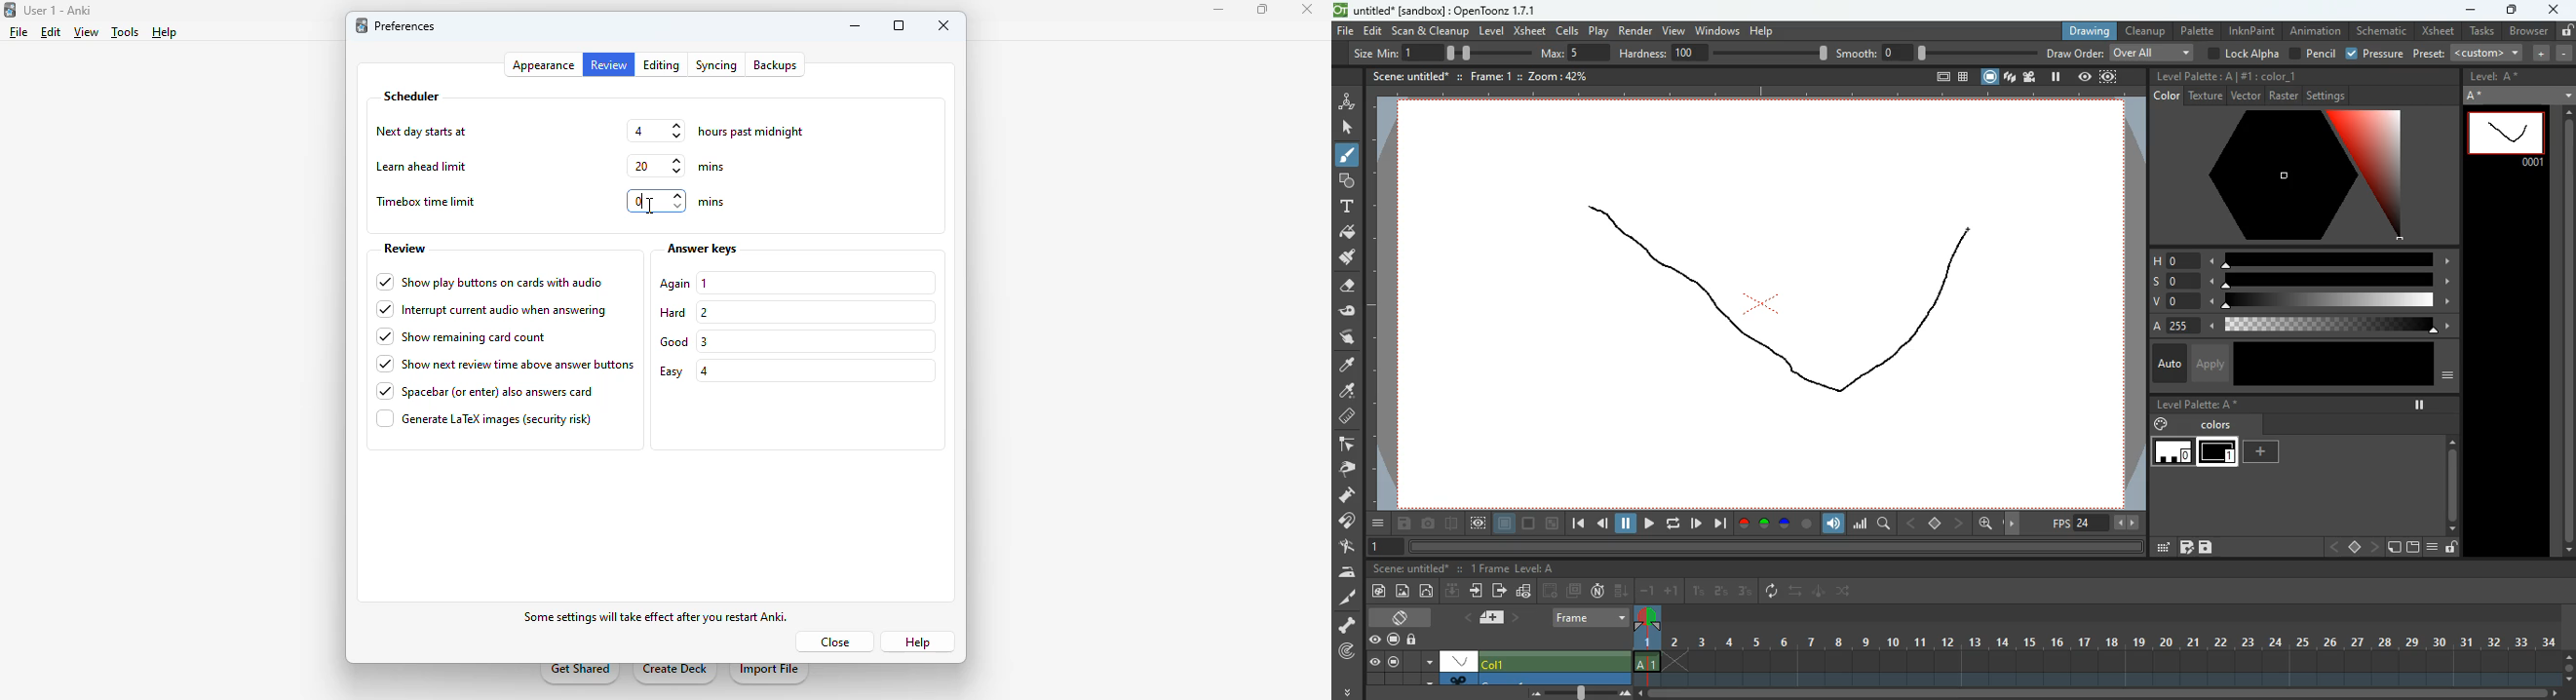 This screenshot has height=700, width=2576. I want to click on mins, so click(710, 202).